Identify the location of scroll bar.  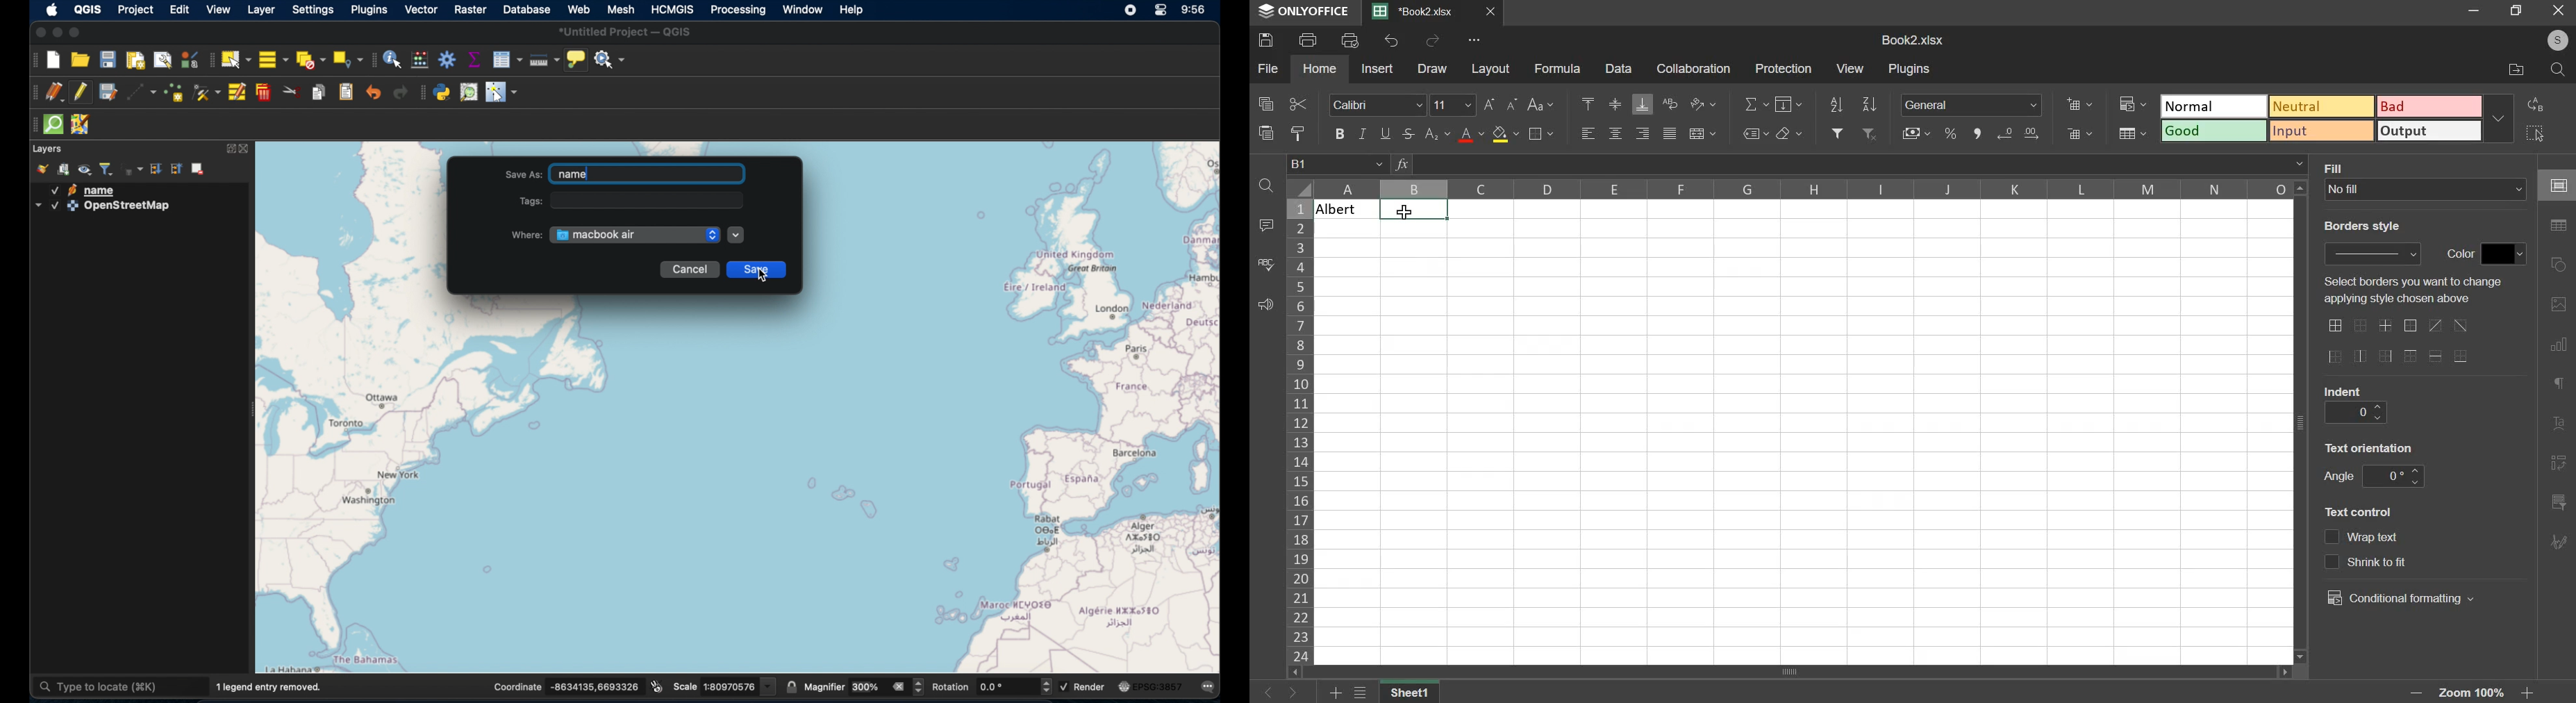
(1793, 672).